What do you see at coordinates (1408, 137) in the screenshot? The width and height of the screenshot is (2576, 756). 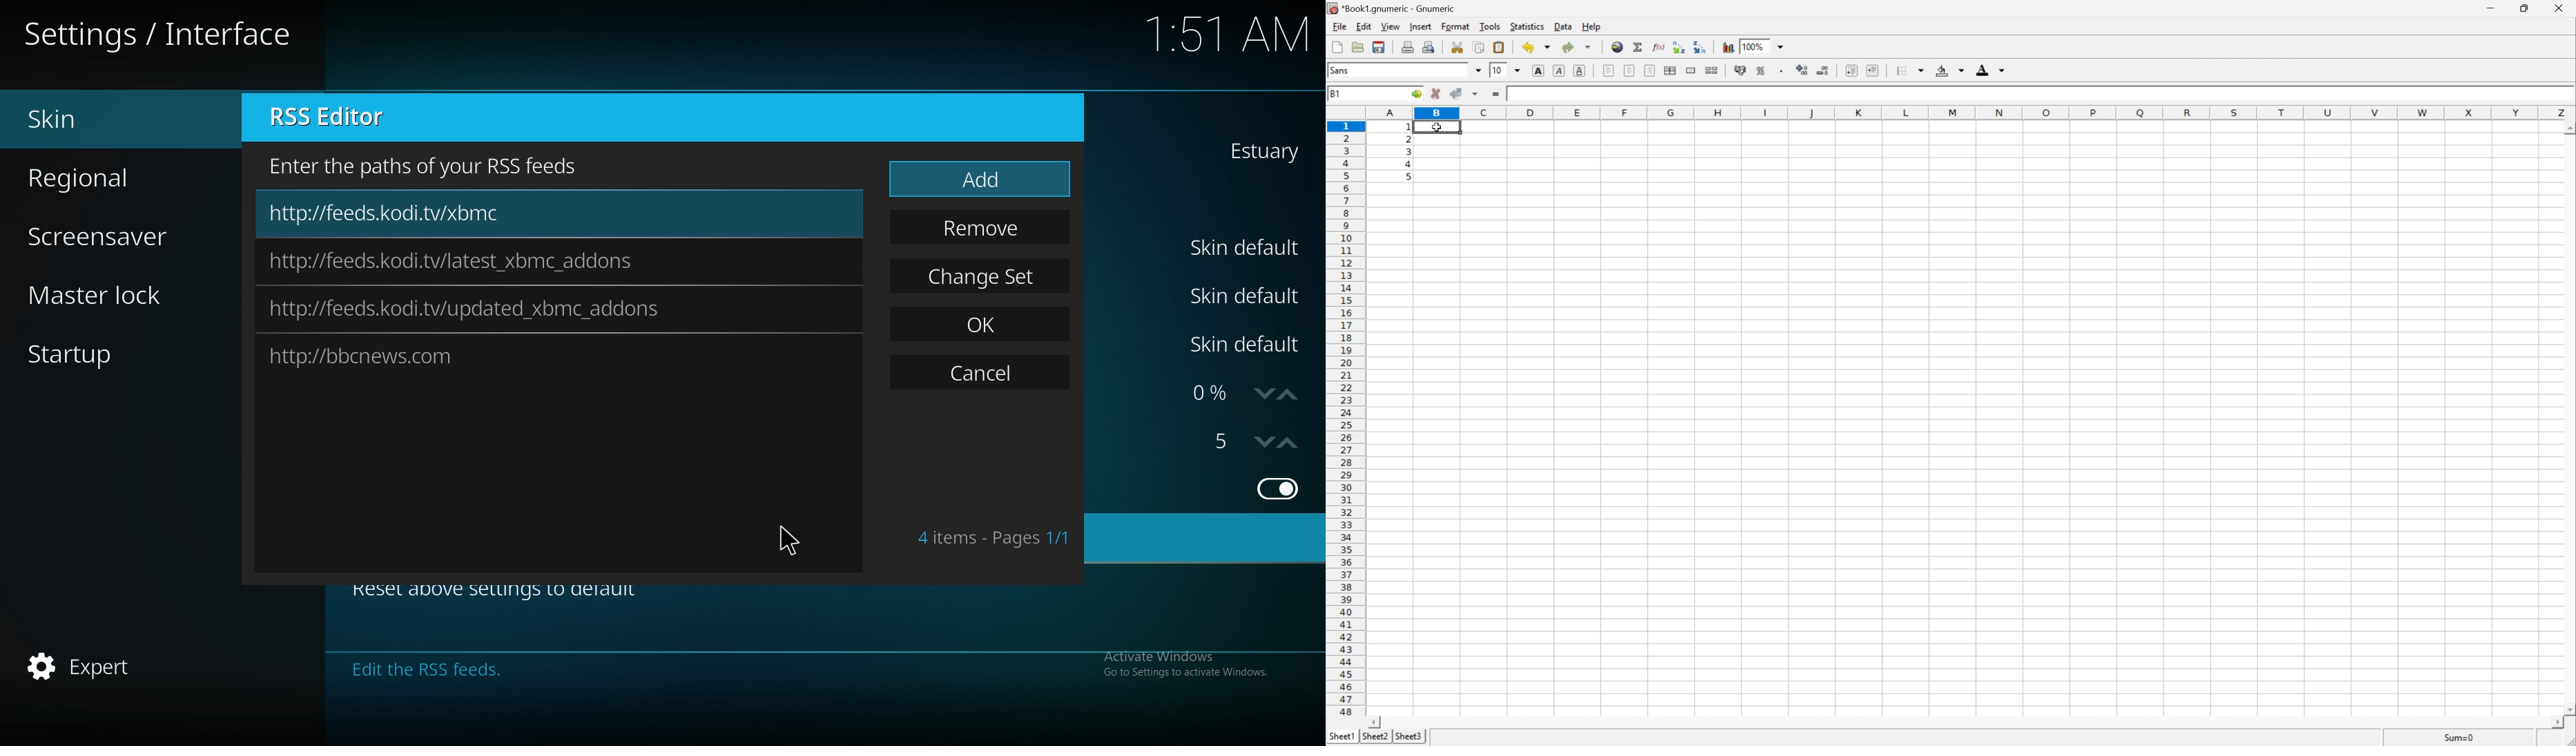 I see `2` at bounding box center [1408, 137].